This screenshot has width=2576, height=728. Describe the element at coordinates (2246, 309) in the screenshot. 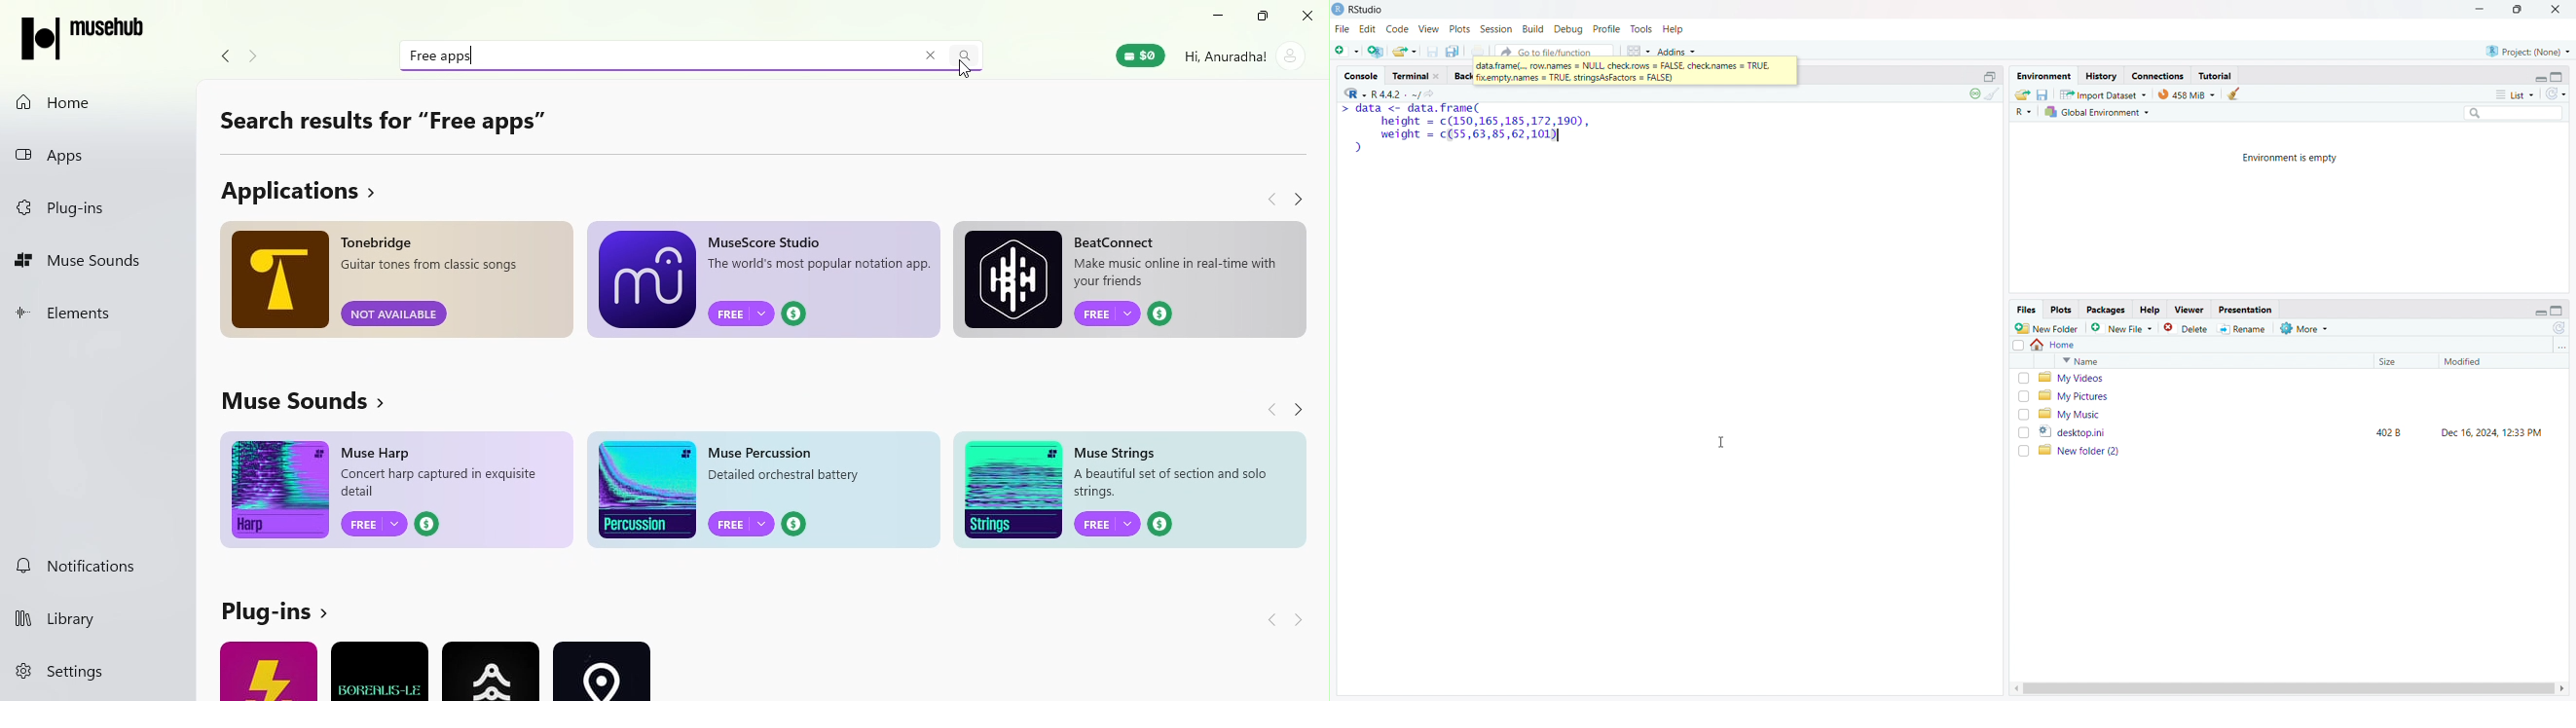

I see `presentation` at that location.